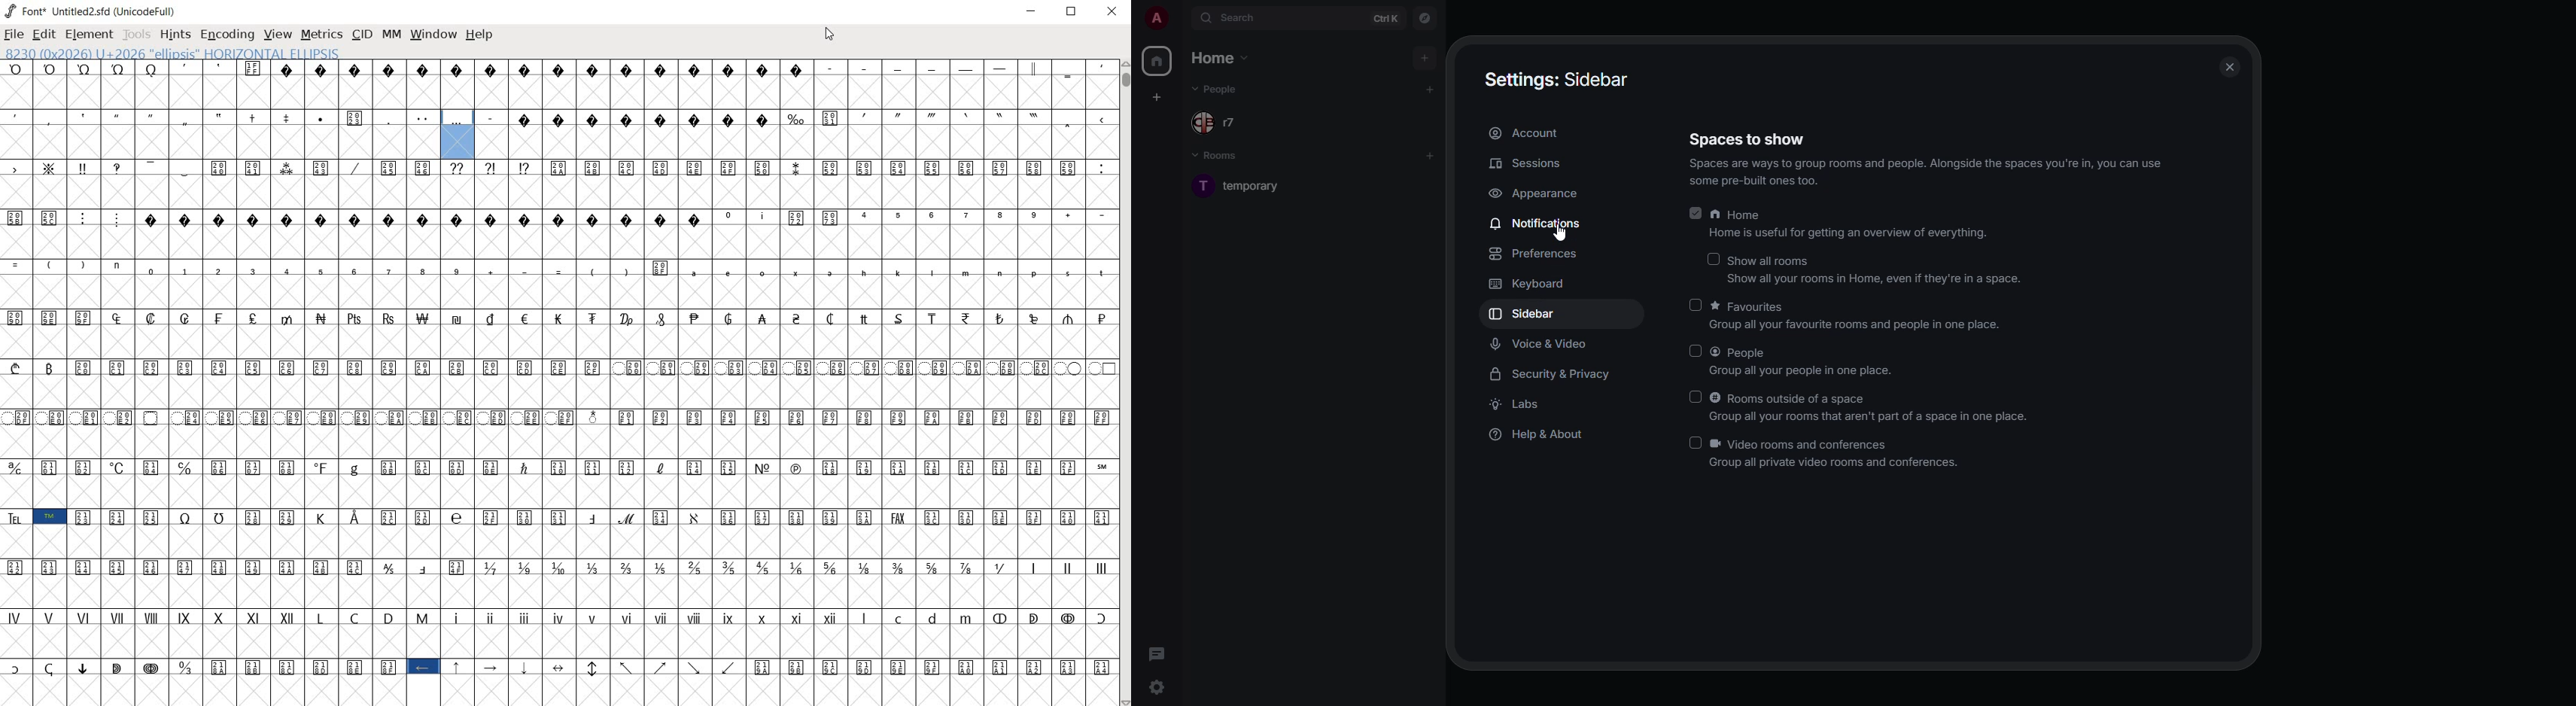  I want to click on show all rooms, so click(1872, 269).